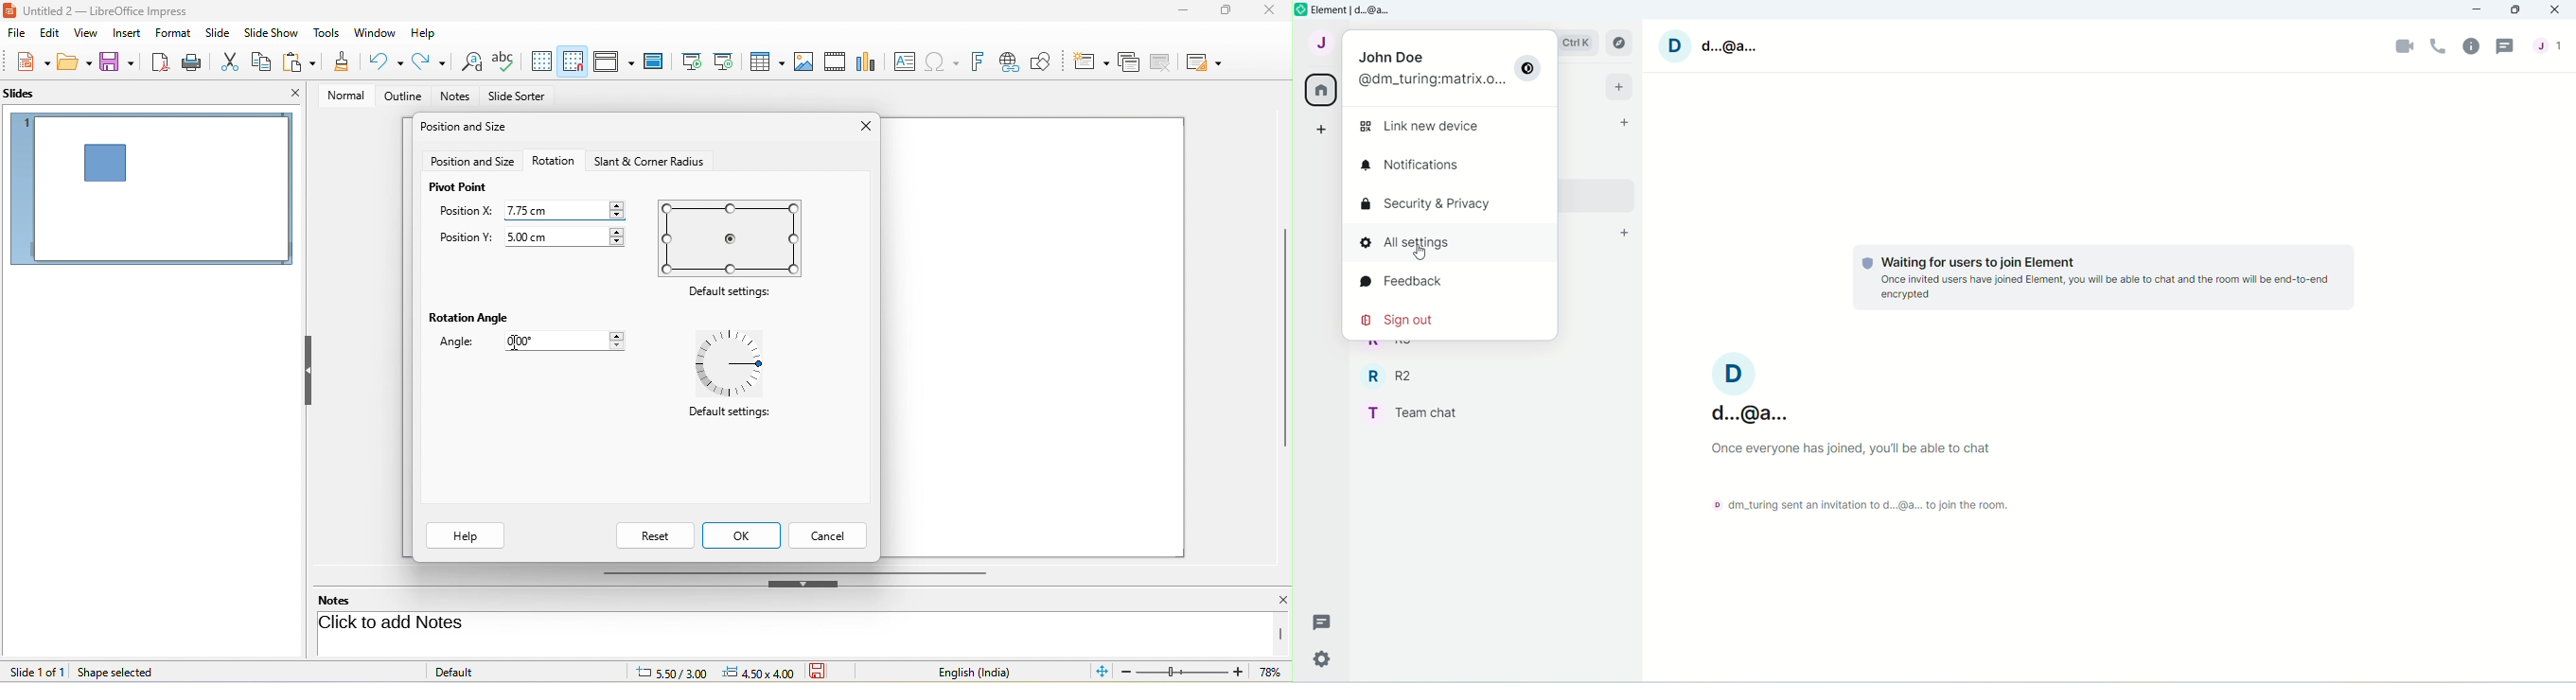 The height and width of the screenshot is (700, 2576). I want to click on hyperlink, so click(1013, 62).